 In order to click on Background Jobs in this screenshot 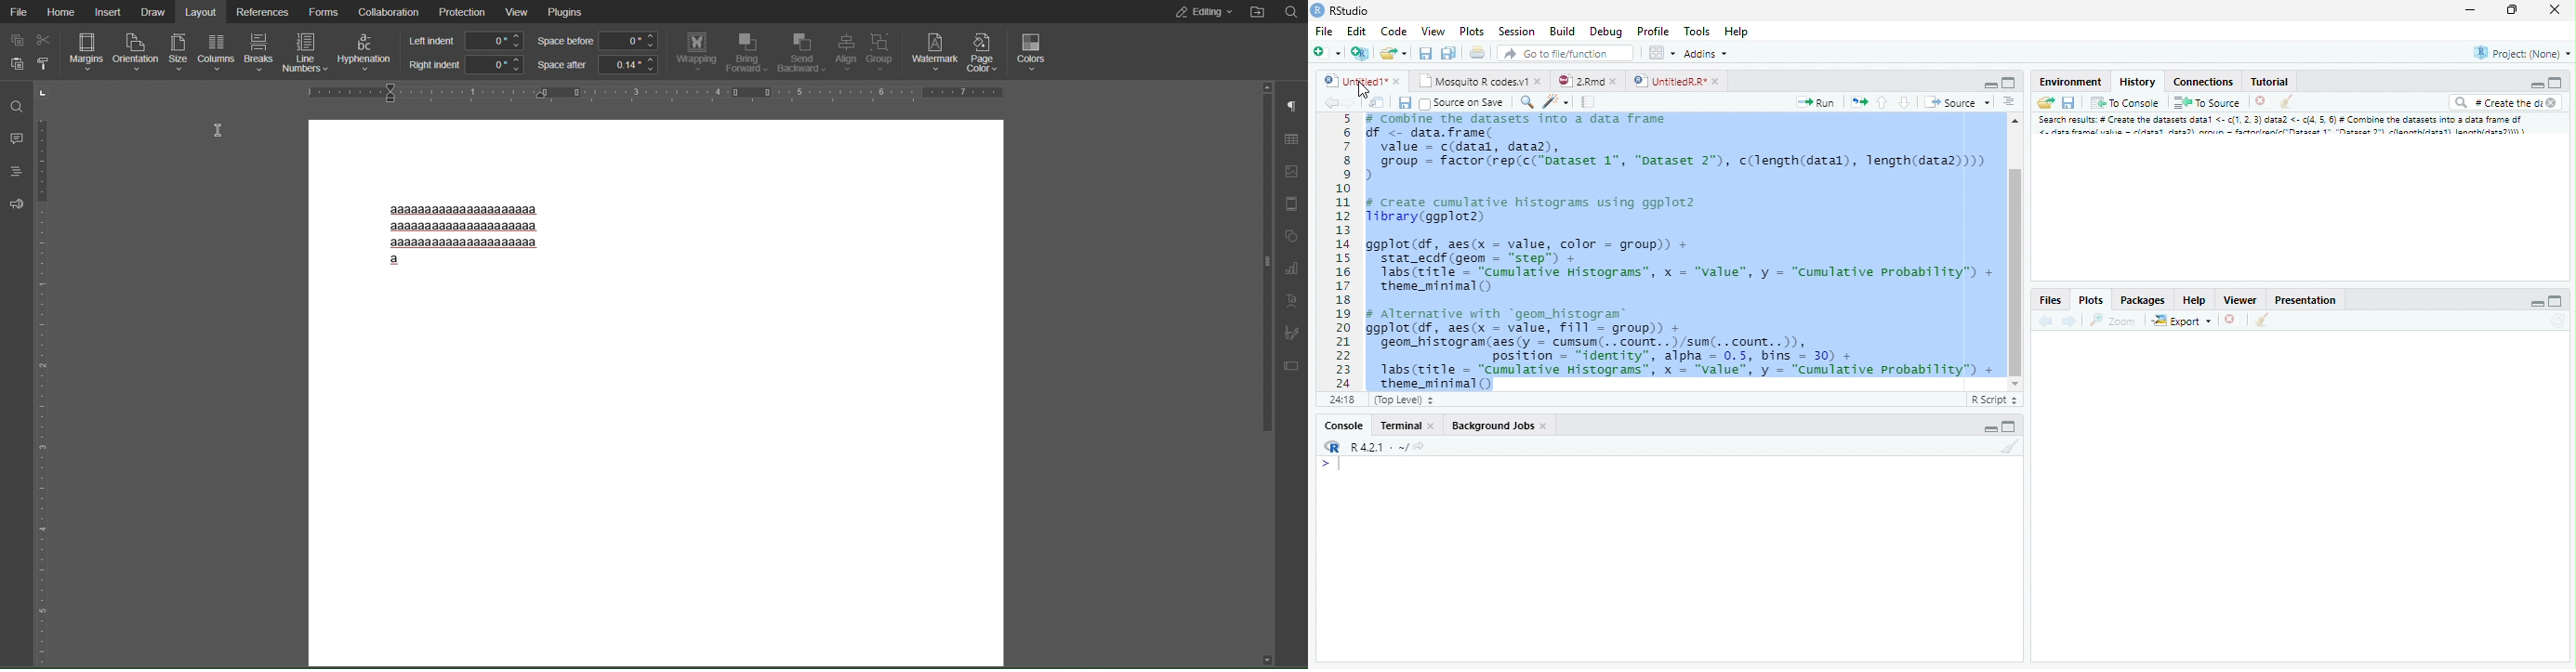, I will do `click(1500, 426)`.